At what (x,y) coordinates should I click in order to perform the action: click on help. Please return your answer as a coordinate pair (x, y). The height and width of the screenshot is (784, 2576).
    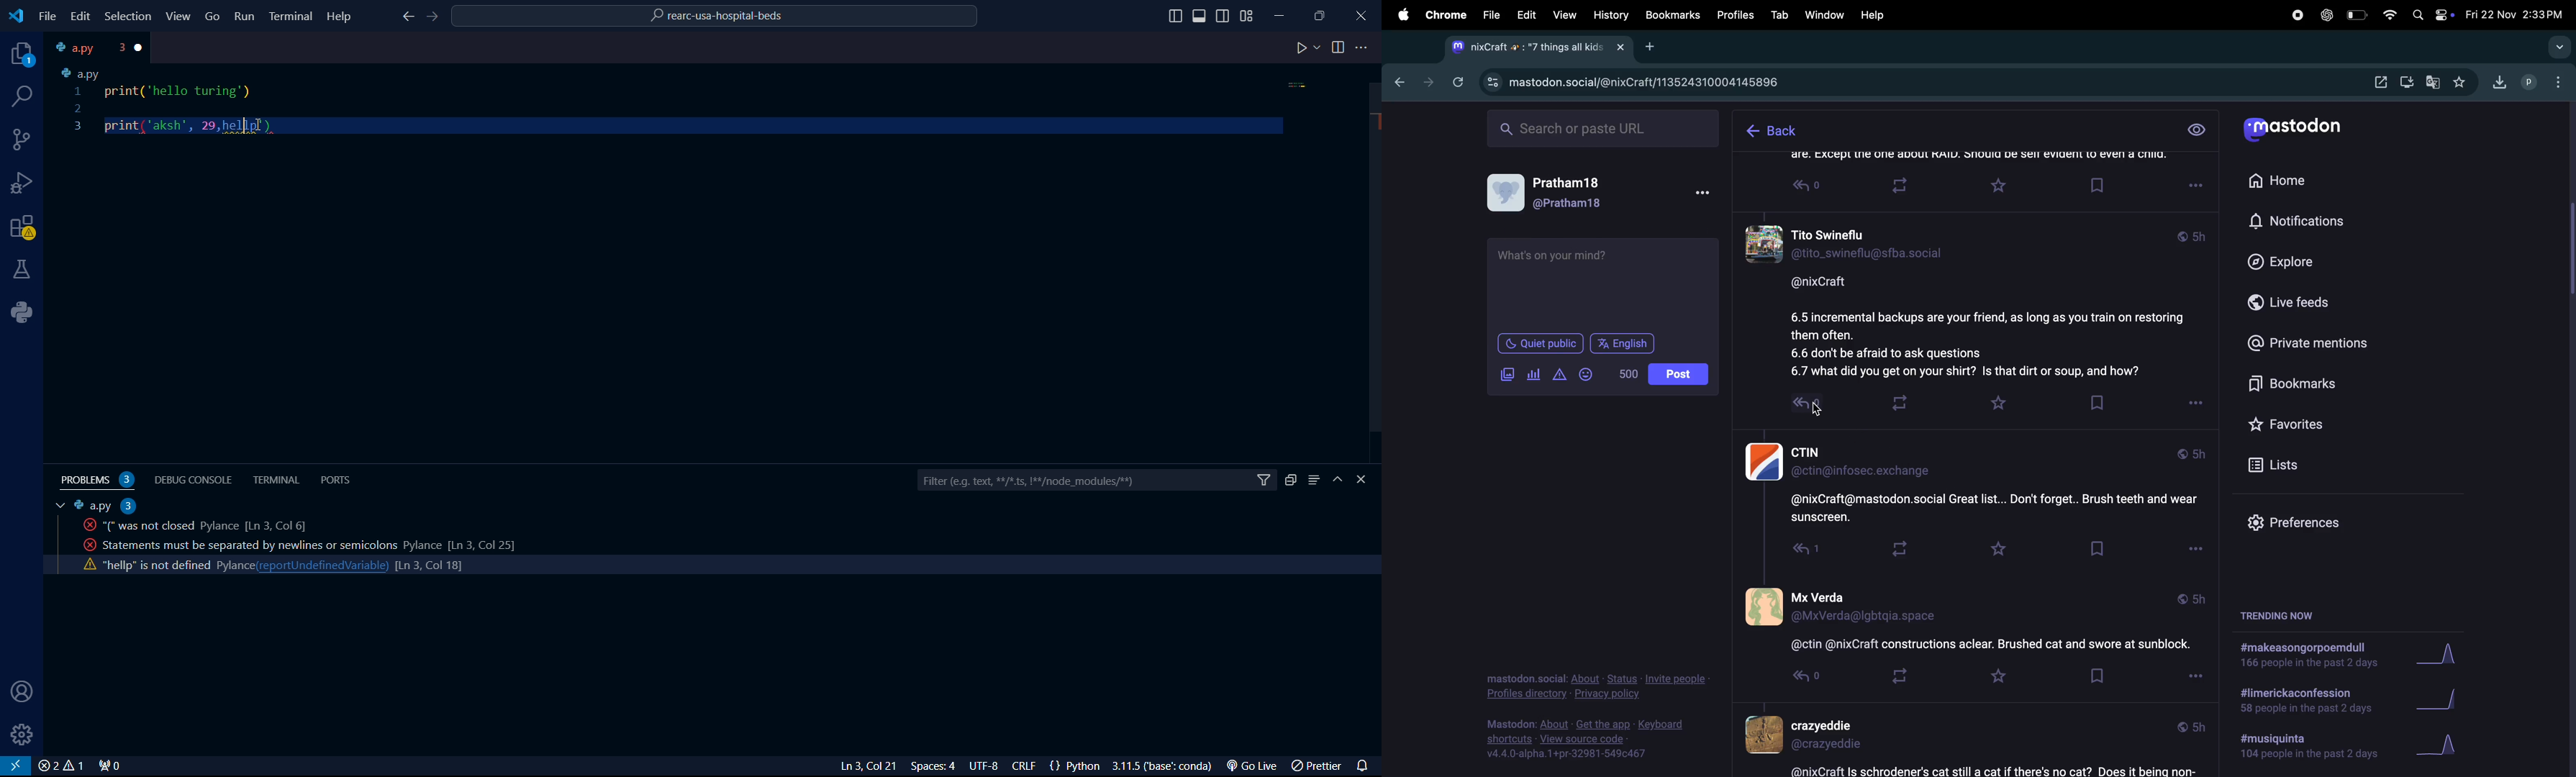
    Looking at the image, I should click on (1875, 15).